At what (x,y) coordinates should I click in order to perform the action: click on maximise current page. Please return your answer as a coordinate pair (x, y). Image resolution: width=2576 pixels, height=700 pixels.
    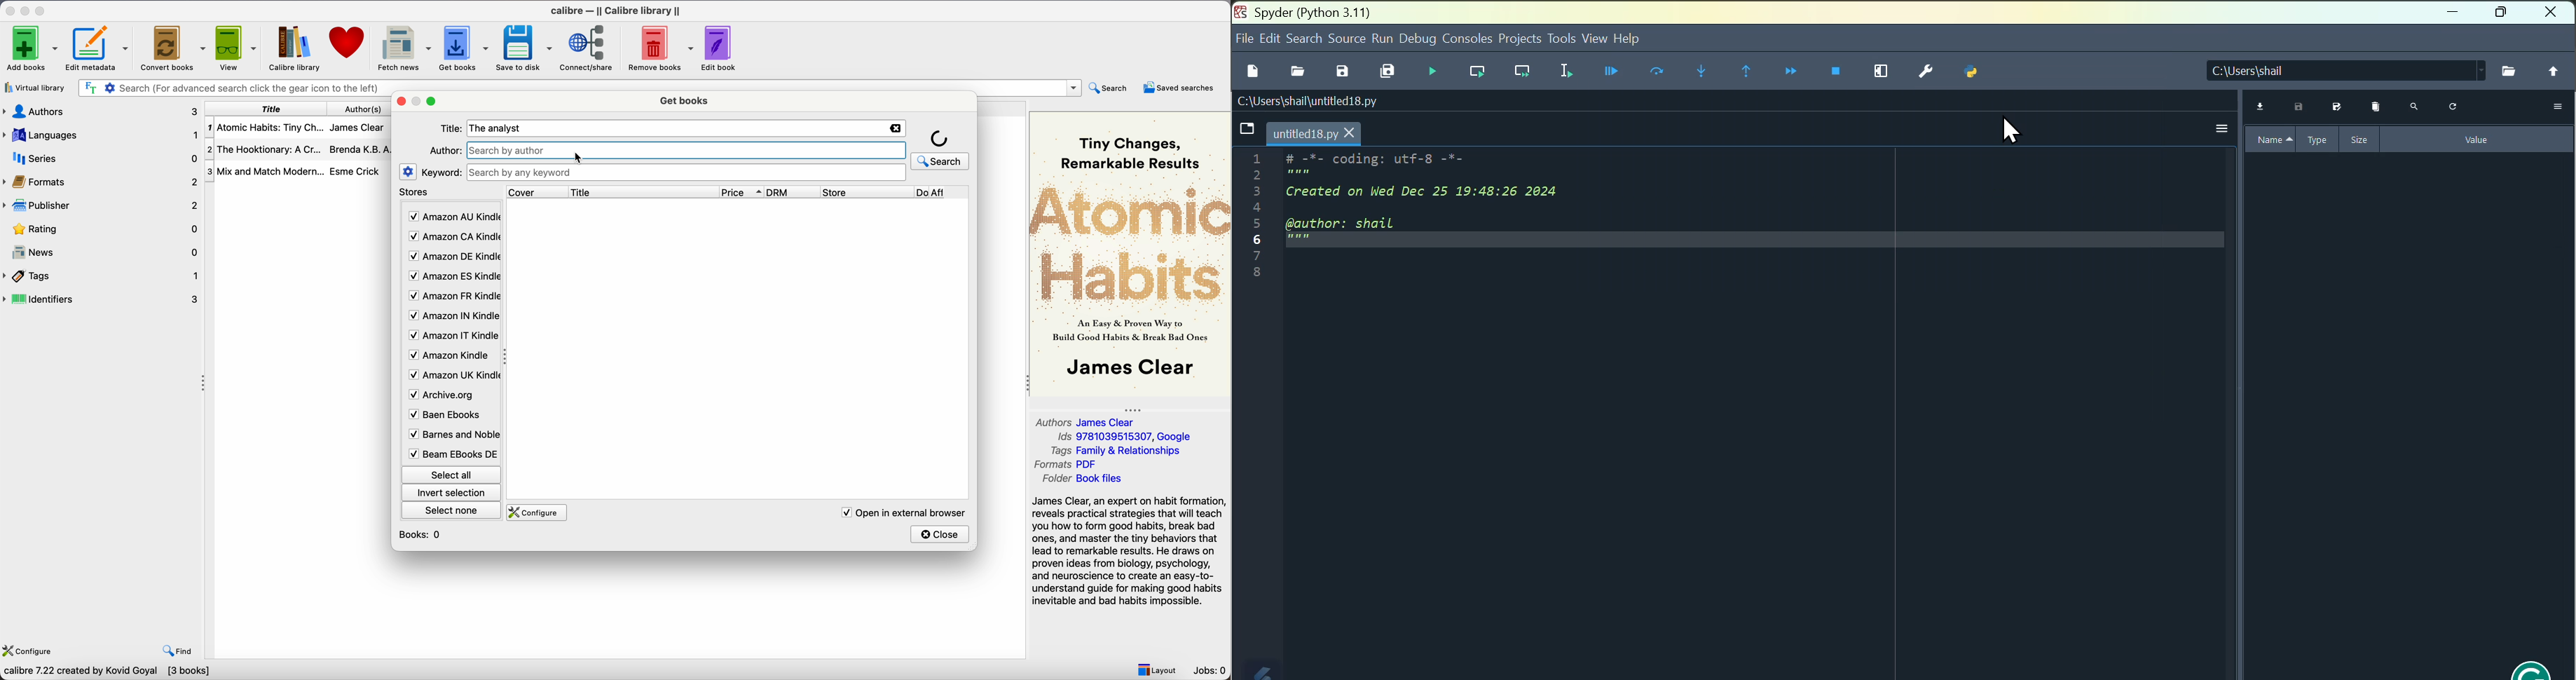
    Looking at the image, I should click on (1877, 75).